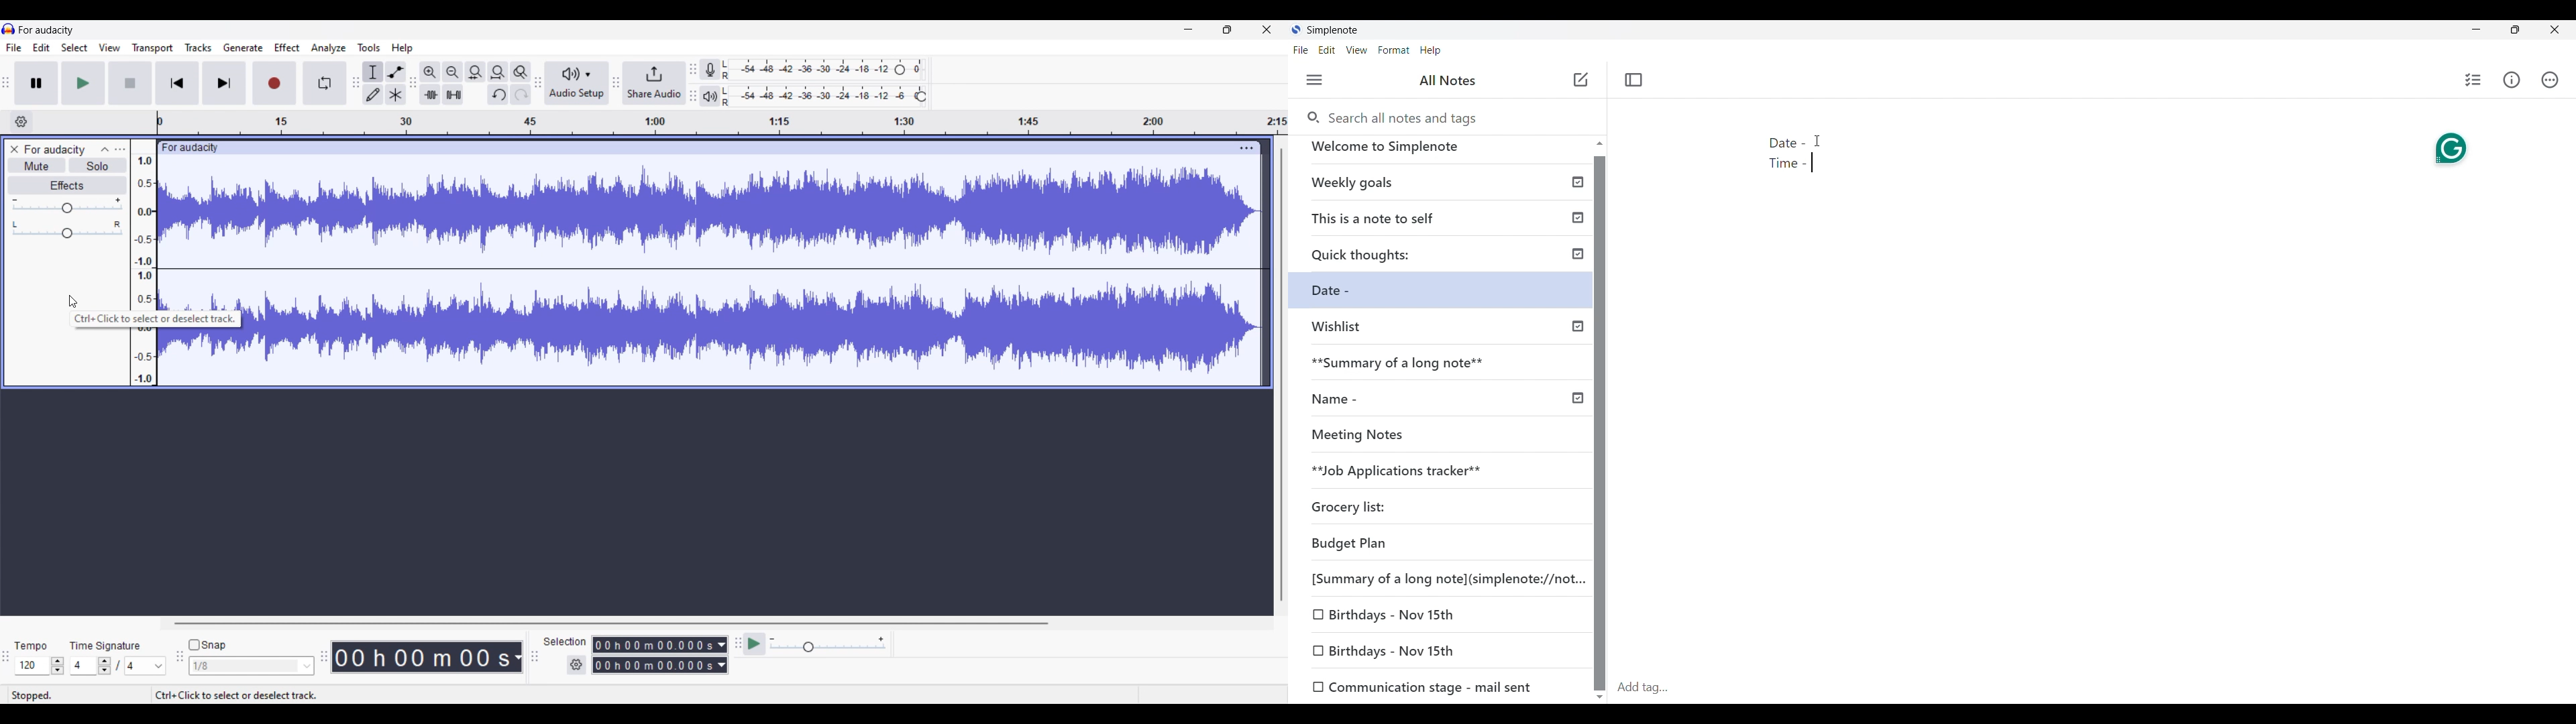  What do you see at coordinates (453, 72) in the screenshot?
I see `Zoom out` at bounding box center [453, 72].